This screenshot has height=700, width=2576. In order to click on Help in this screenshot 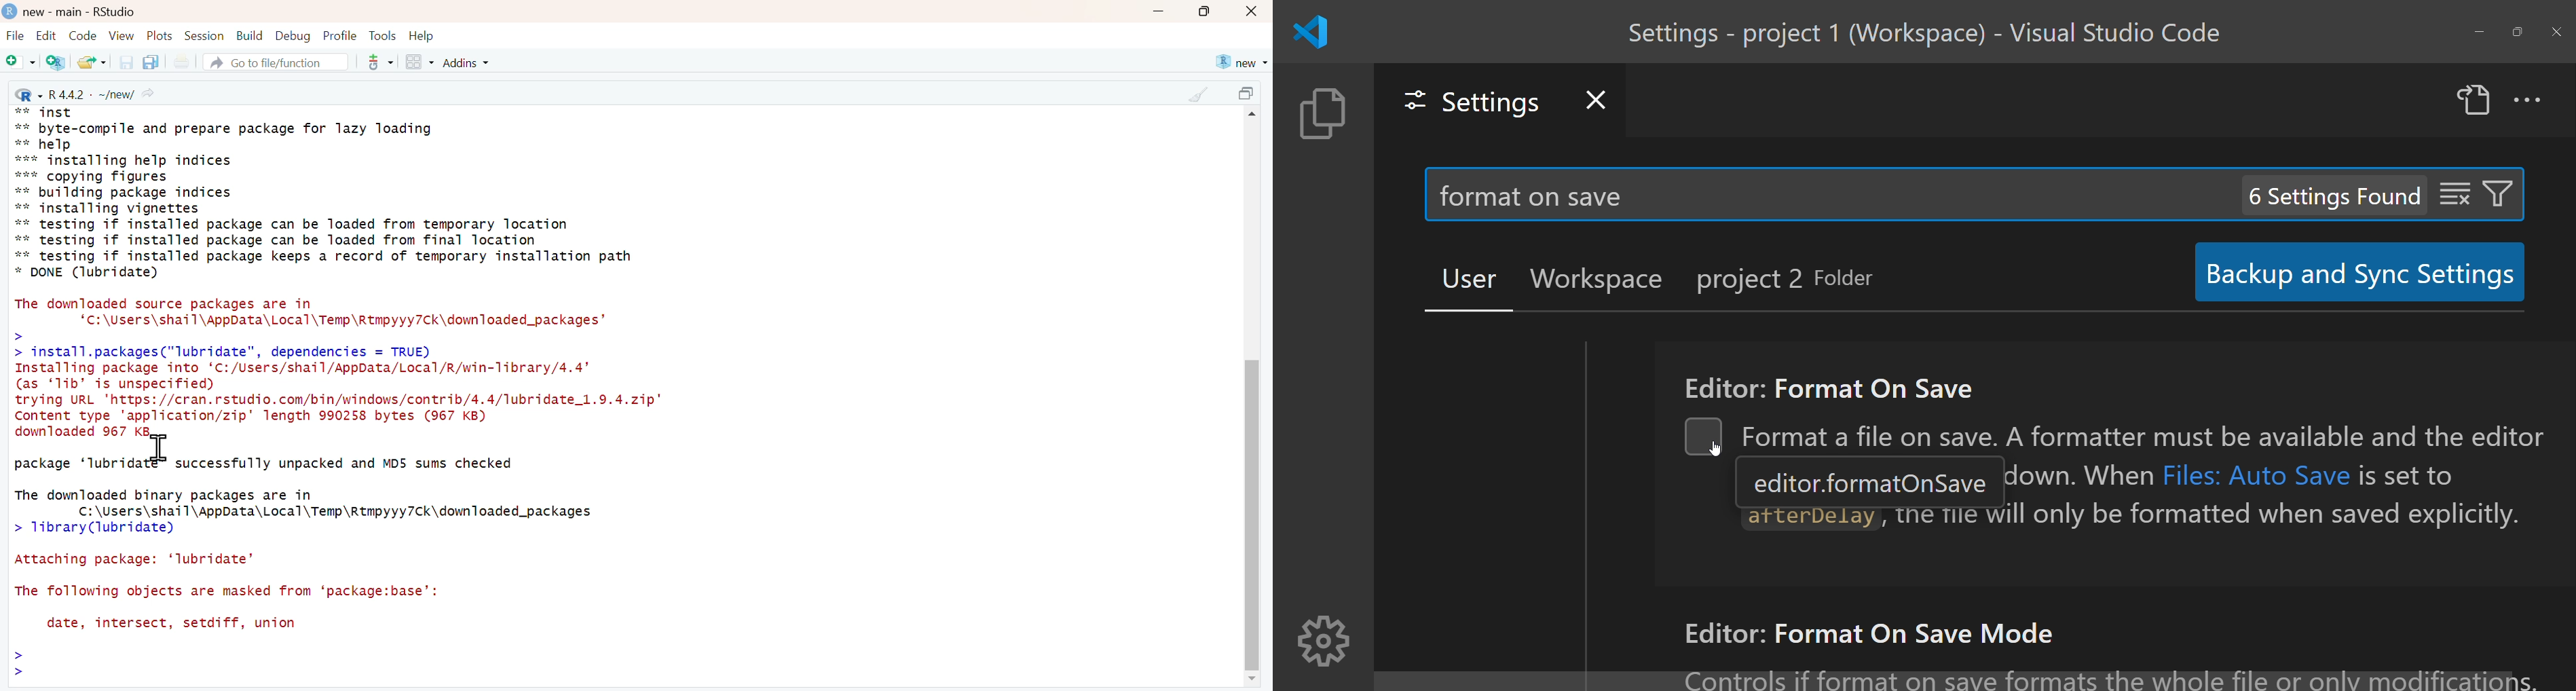, I will do `click(422, 36)`.